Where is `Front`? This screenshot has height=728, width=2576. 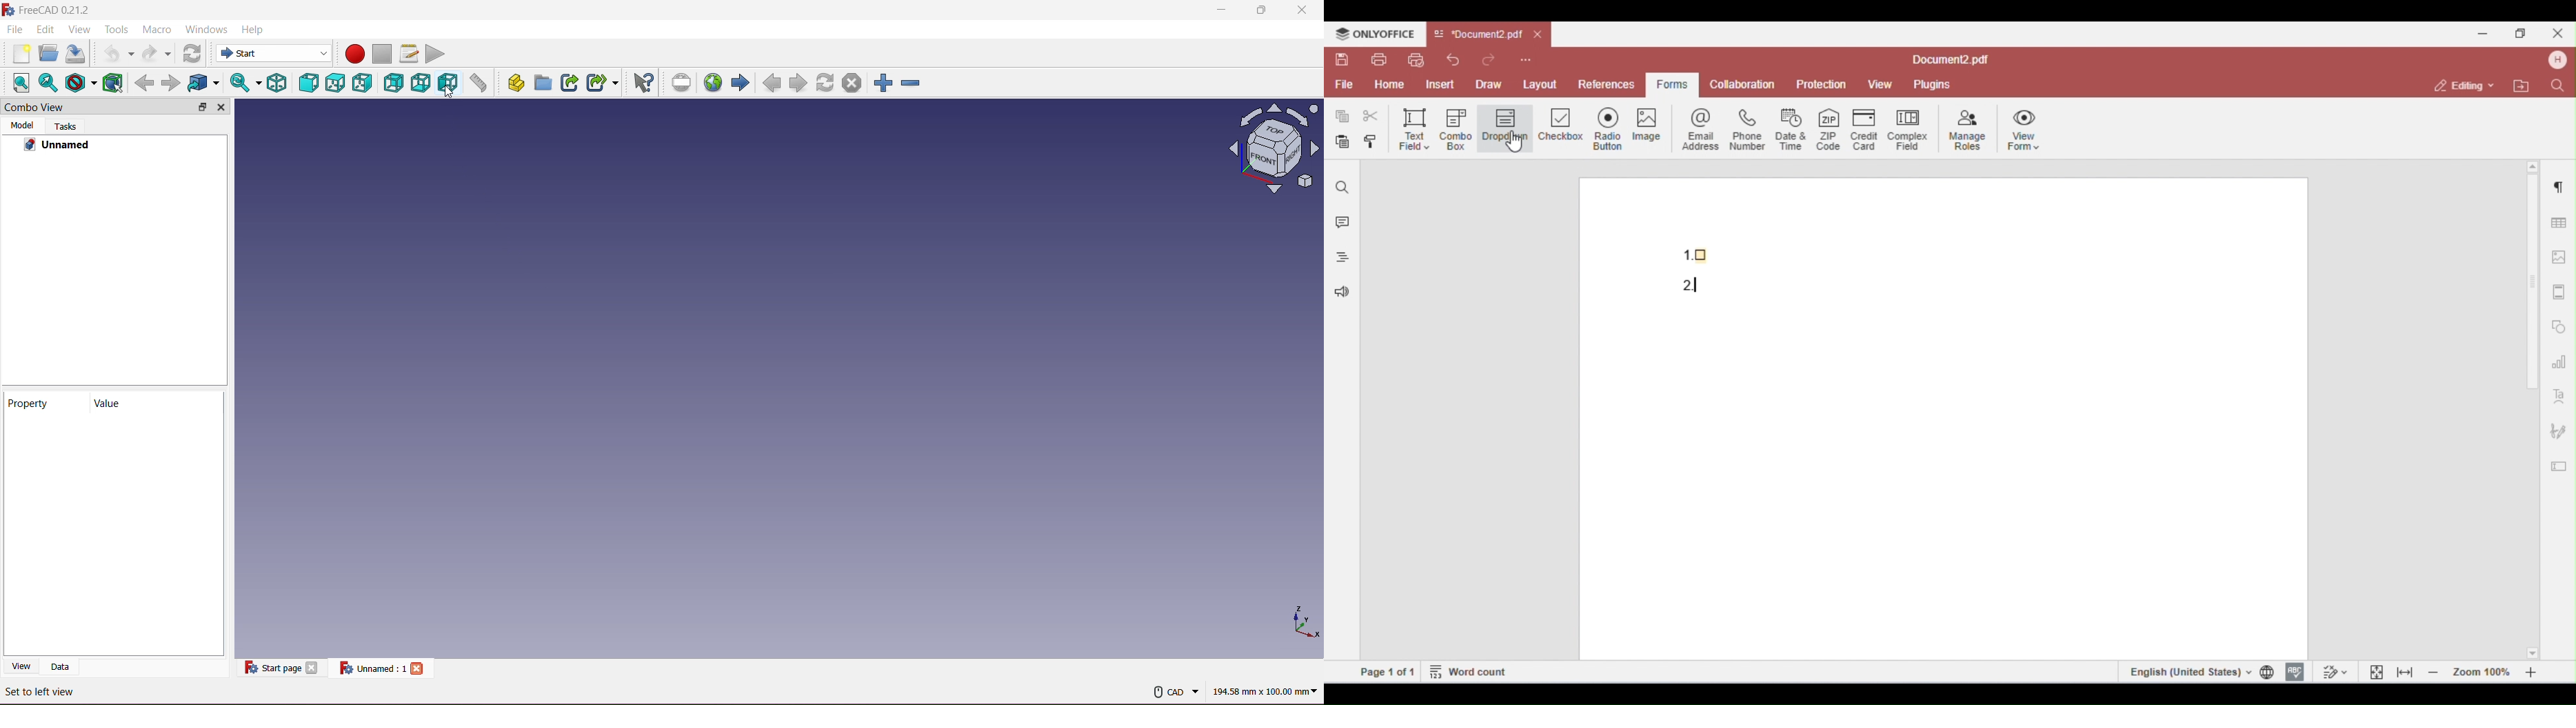
Front is located at coordinates (309, 82).